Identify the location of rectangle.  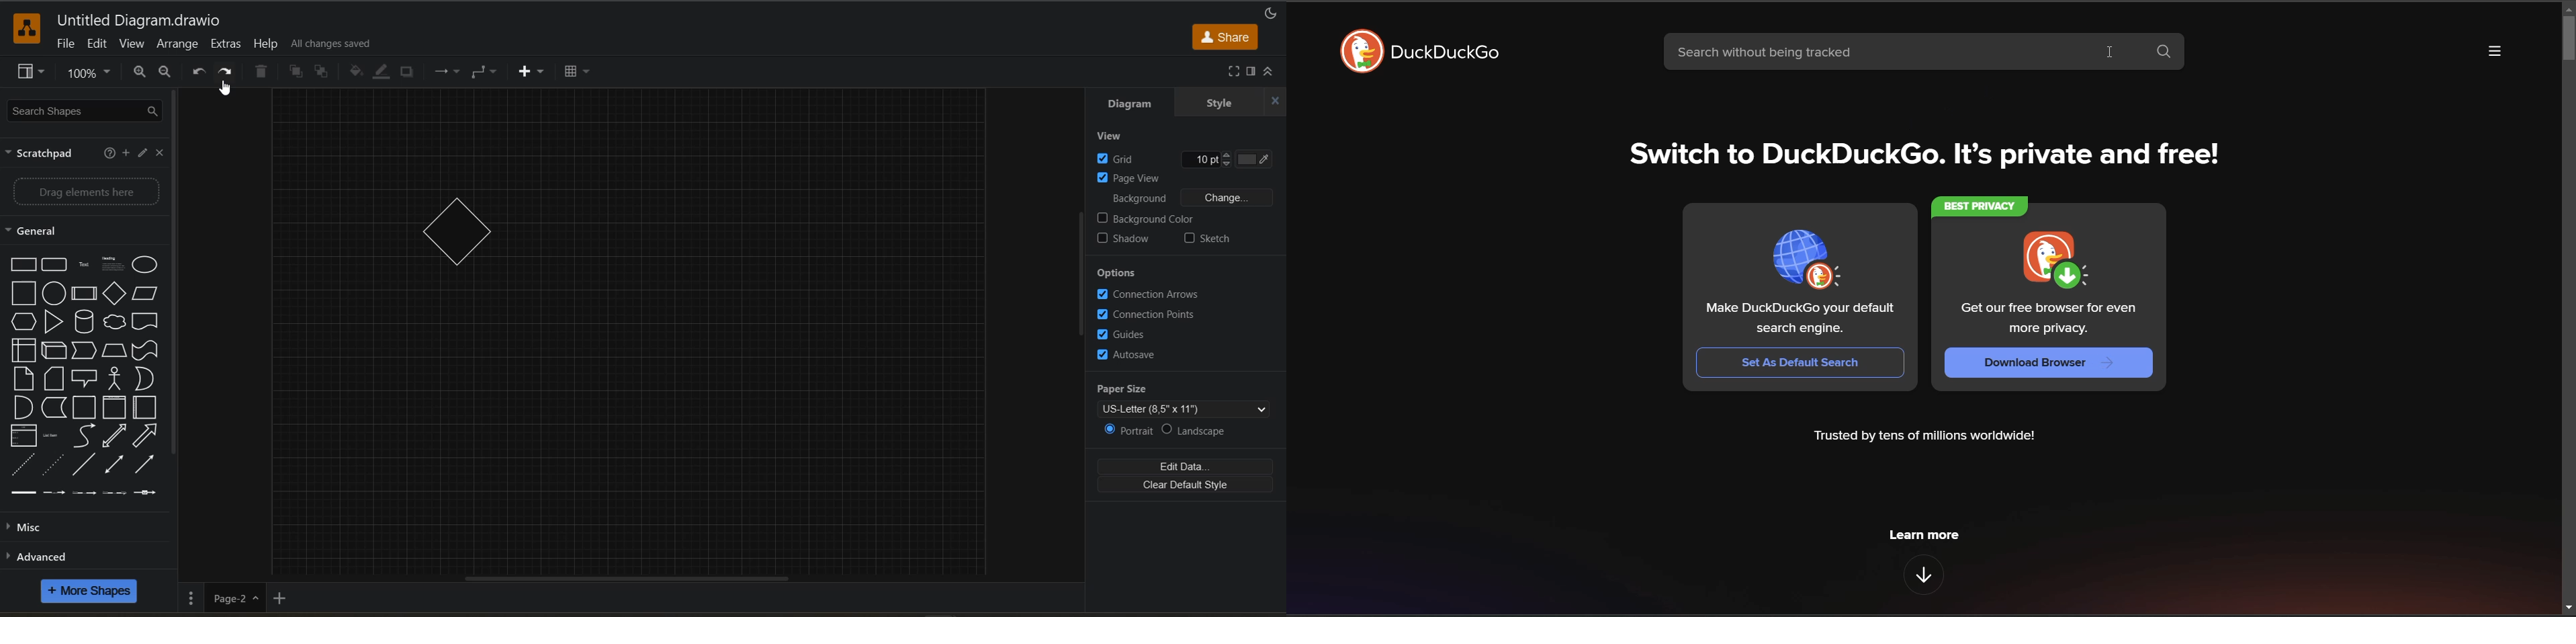
(23, 264).